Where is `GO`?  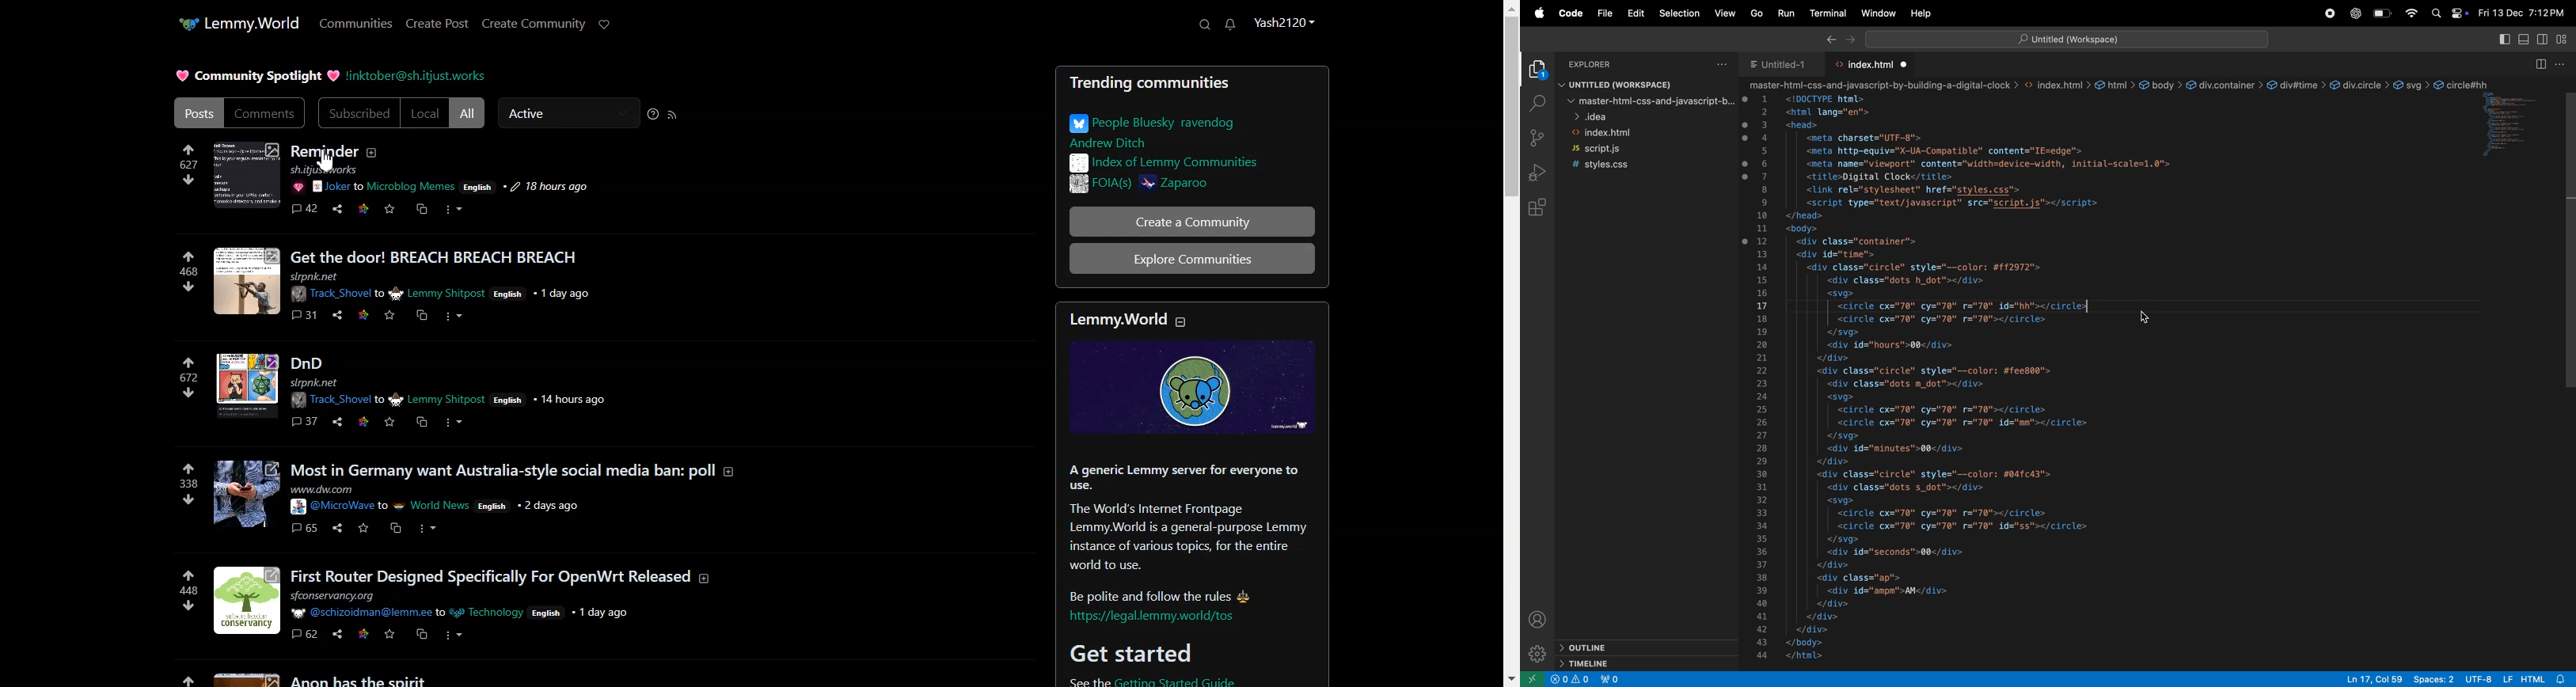 GO is located at coordinates (1756, 12).